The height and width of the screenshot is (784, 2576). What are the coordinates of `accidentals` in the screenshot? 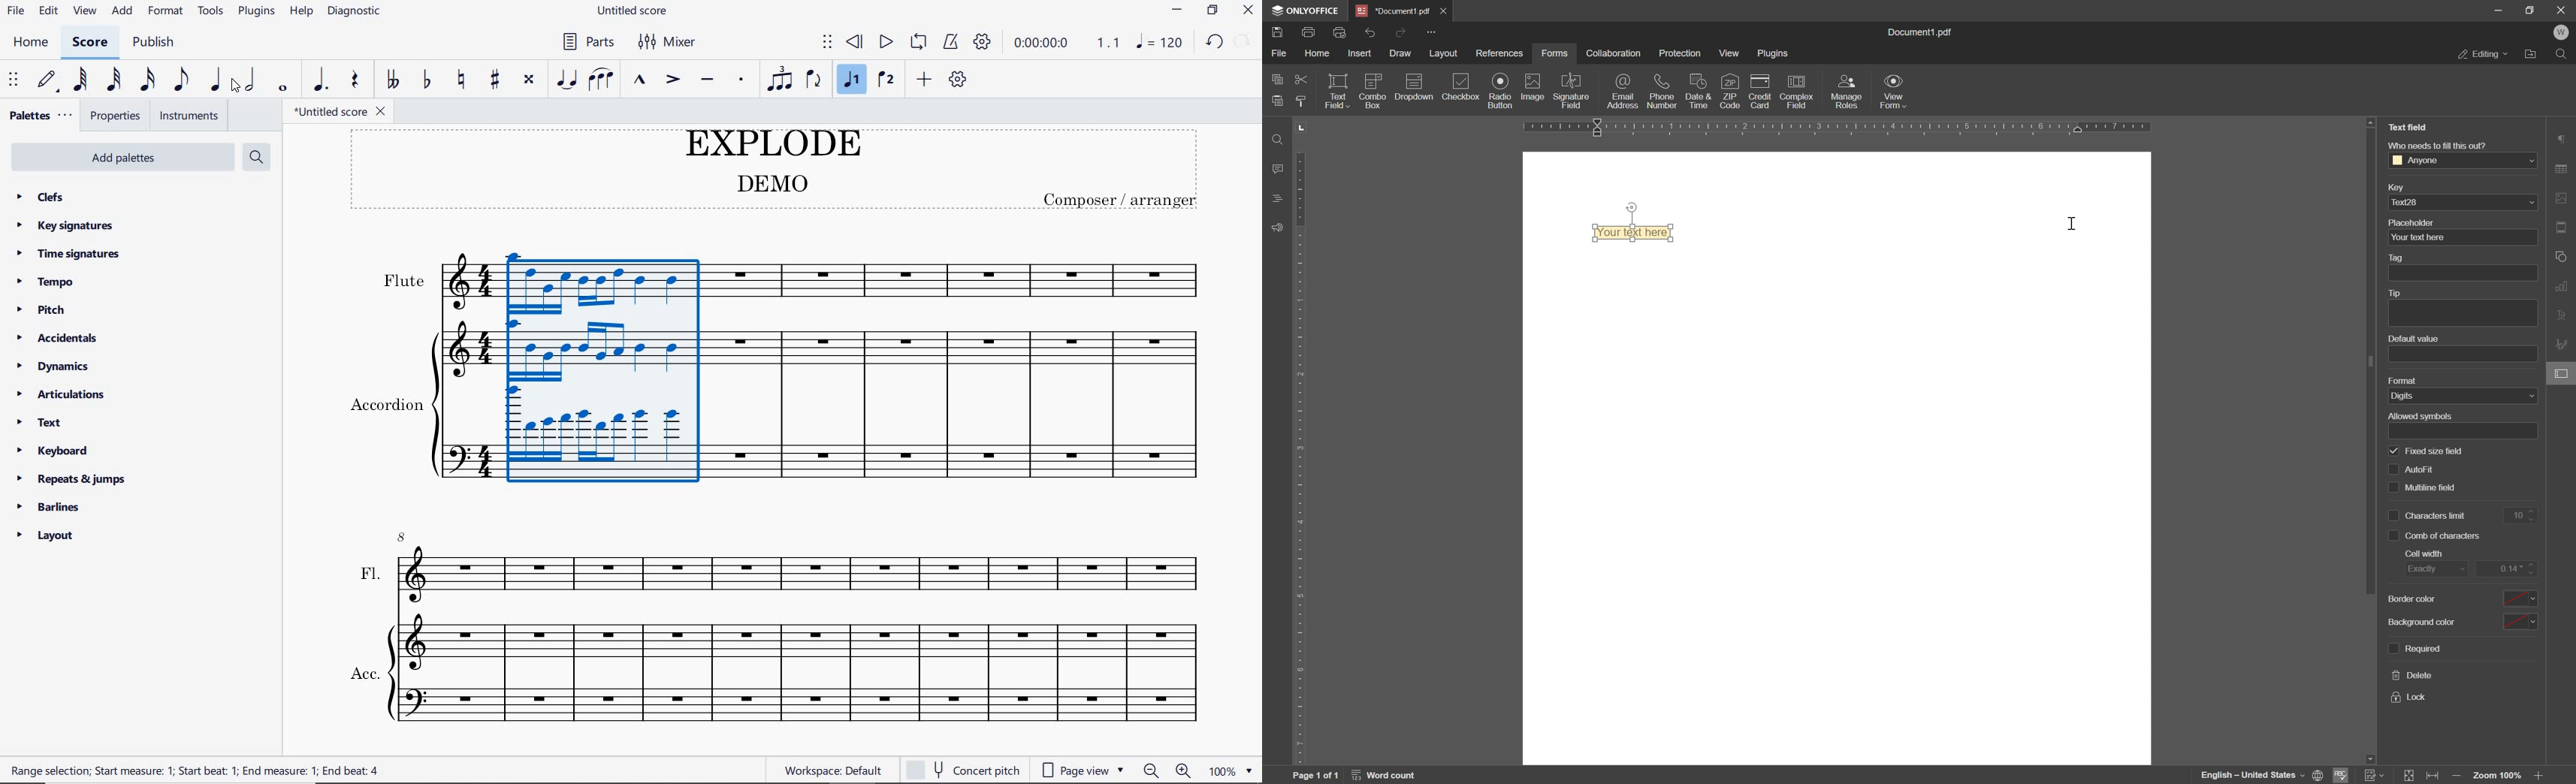 It's located at (62, 338).